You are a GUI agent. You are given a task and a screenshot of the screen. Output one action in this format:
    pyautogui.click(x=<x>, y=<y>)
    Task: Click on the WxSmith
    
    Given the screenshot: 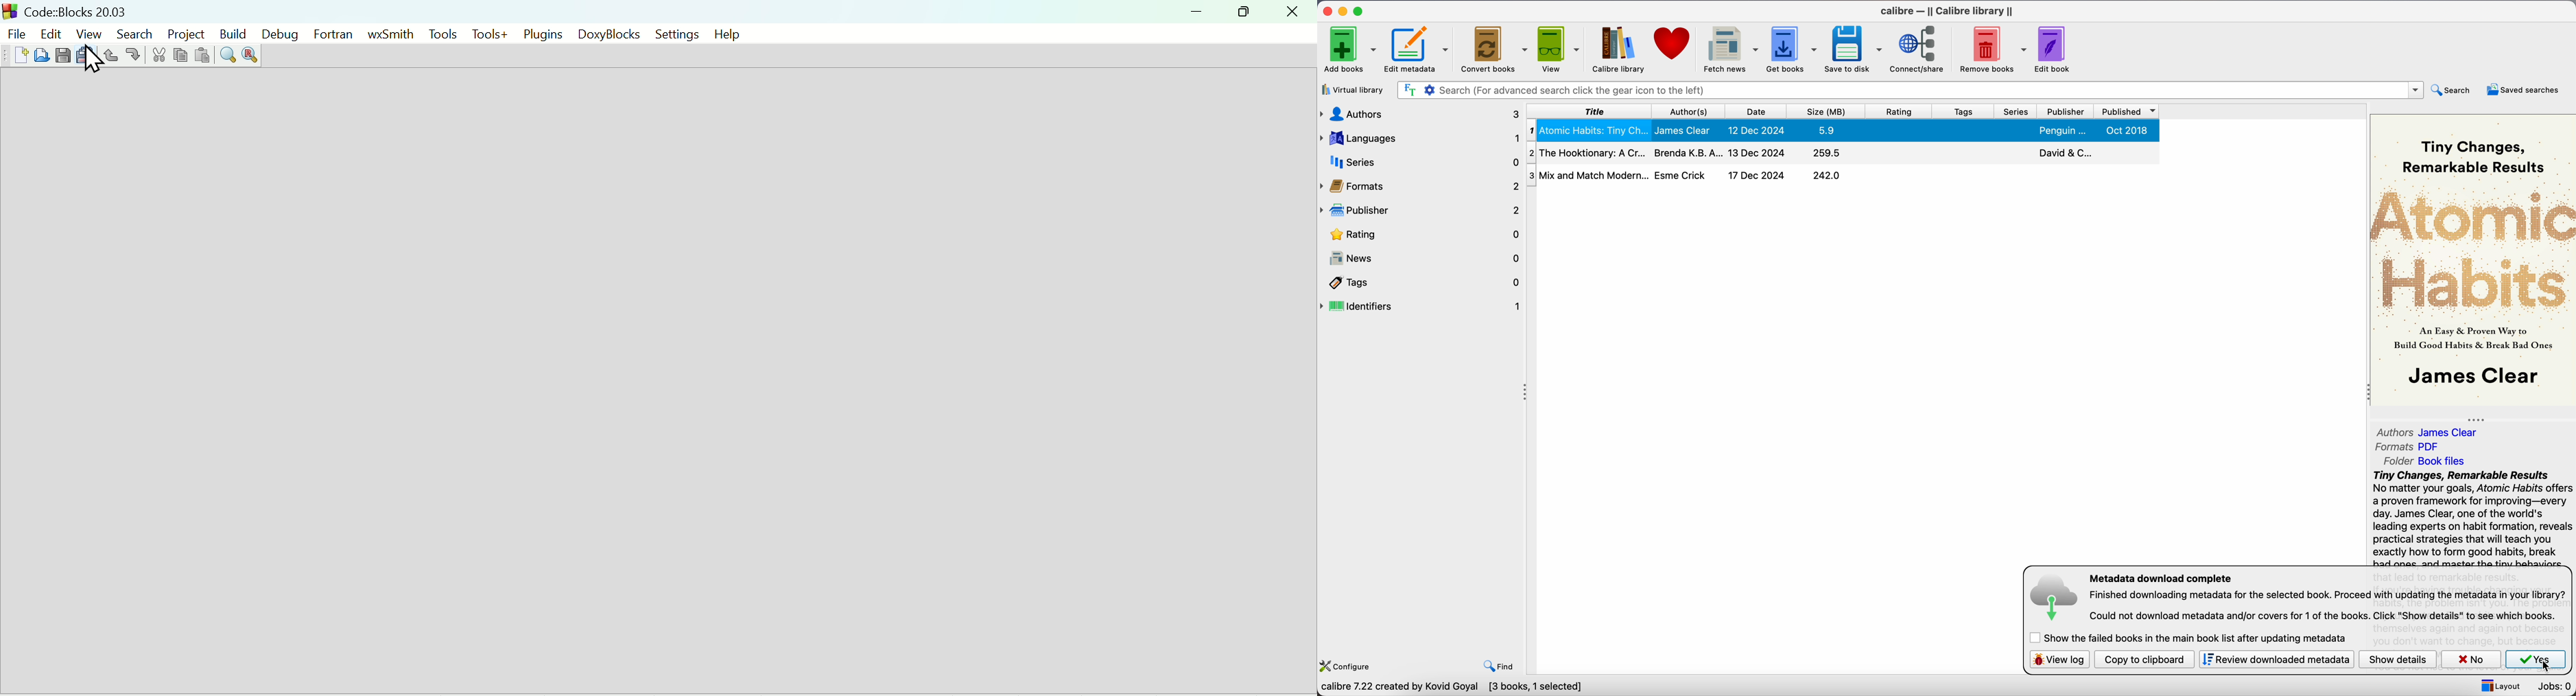 What is the action you would take?
    pyautogui.click(x=389, y=34)
    